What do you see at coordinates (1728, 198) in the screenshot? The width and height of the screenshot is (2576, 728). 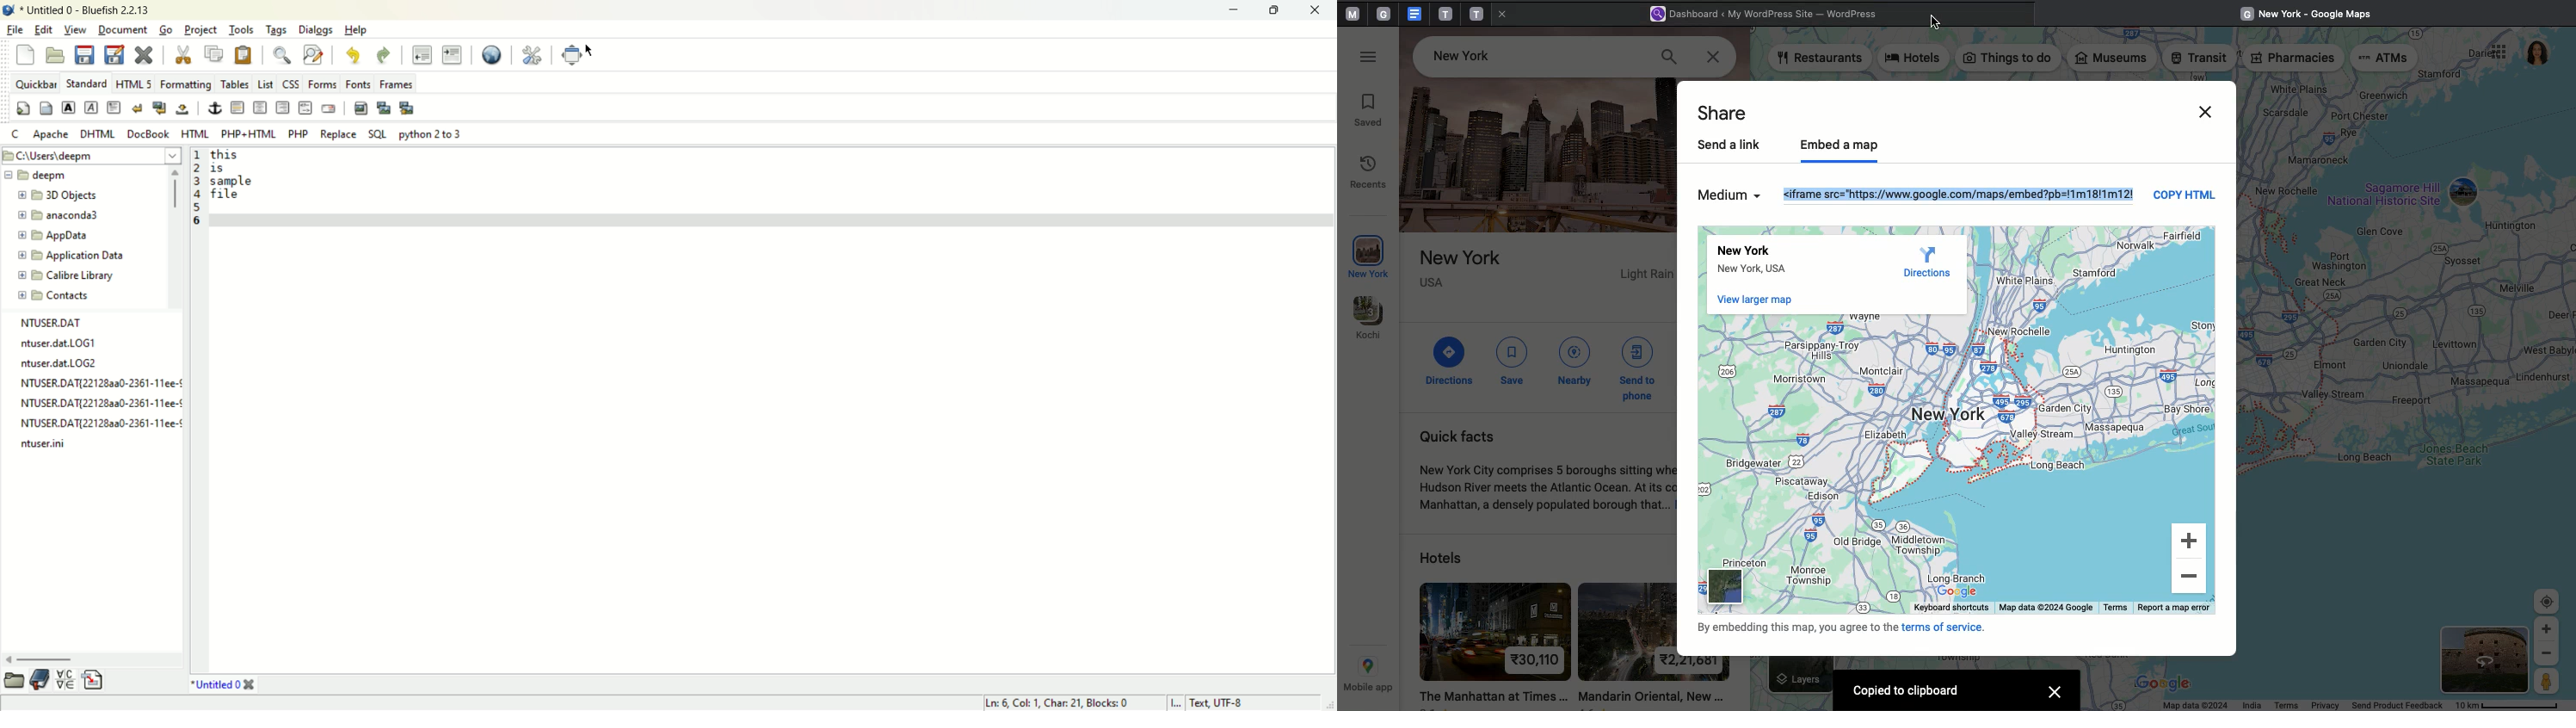 I see `Medium` at bounding box center [1728, 198].